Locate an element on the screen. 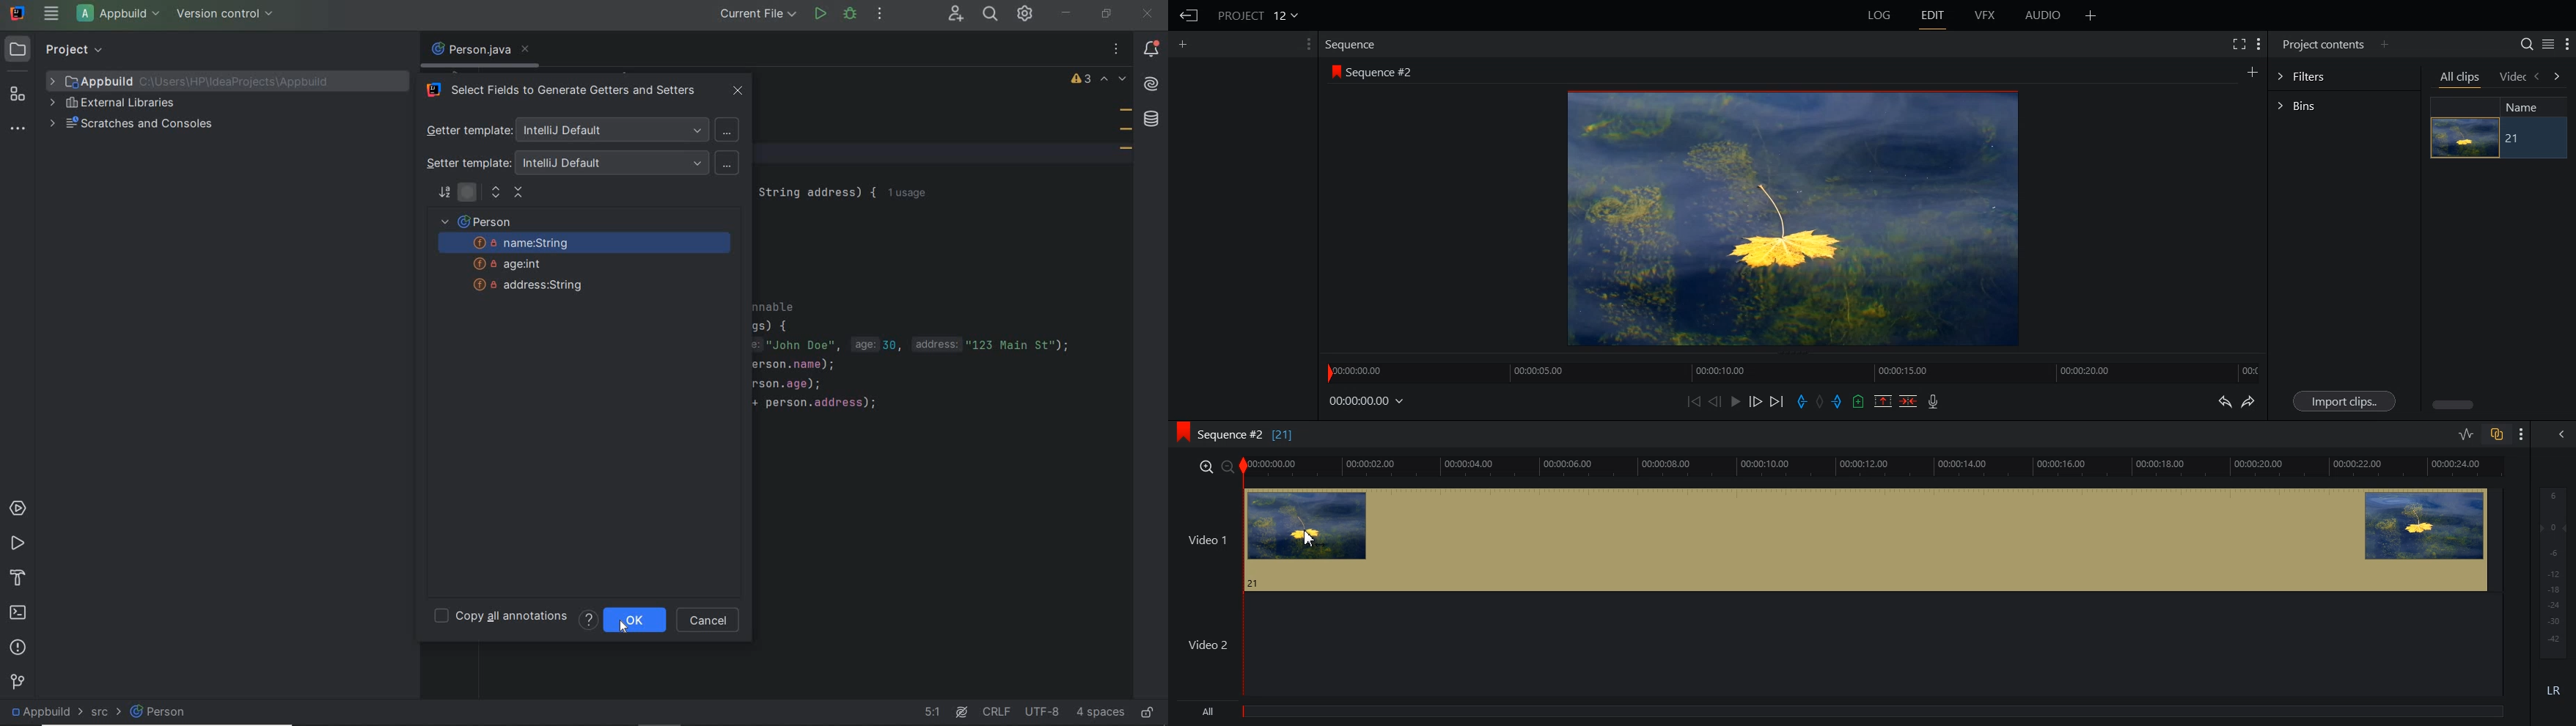 This screenshot has height=728, width=2576. Clear All Marks is located at coordinates (1819, 401).